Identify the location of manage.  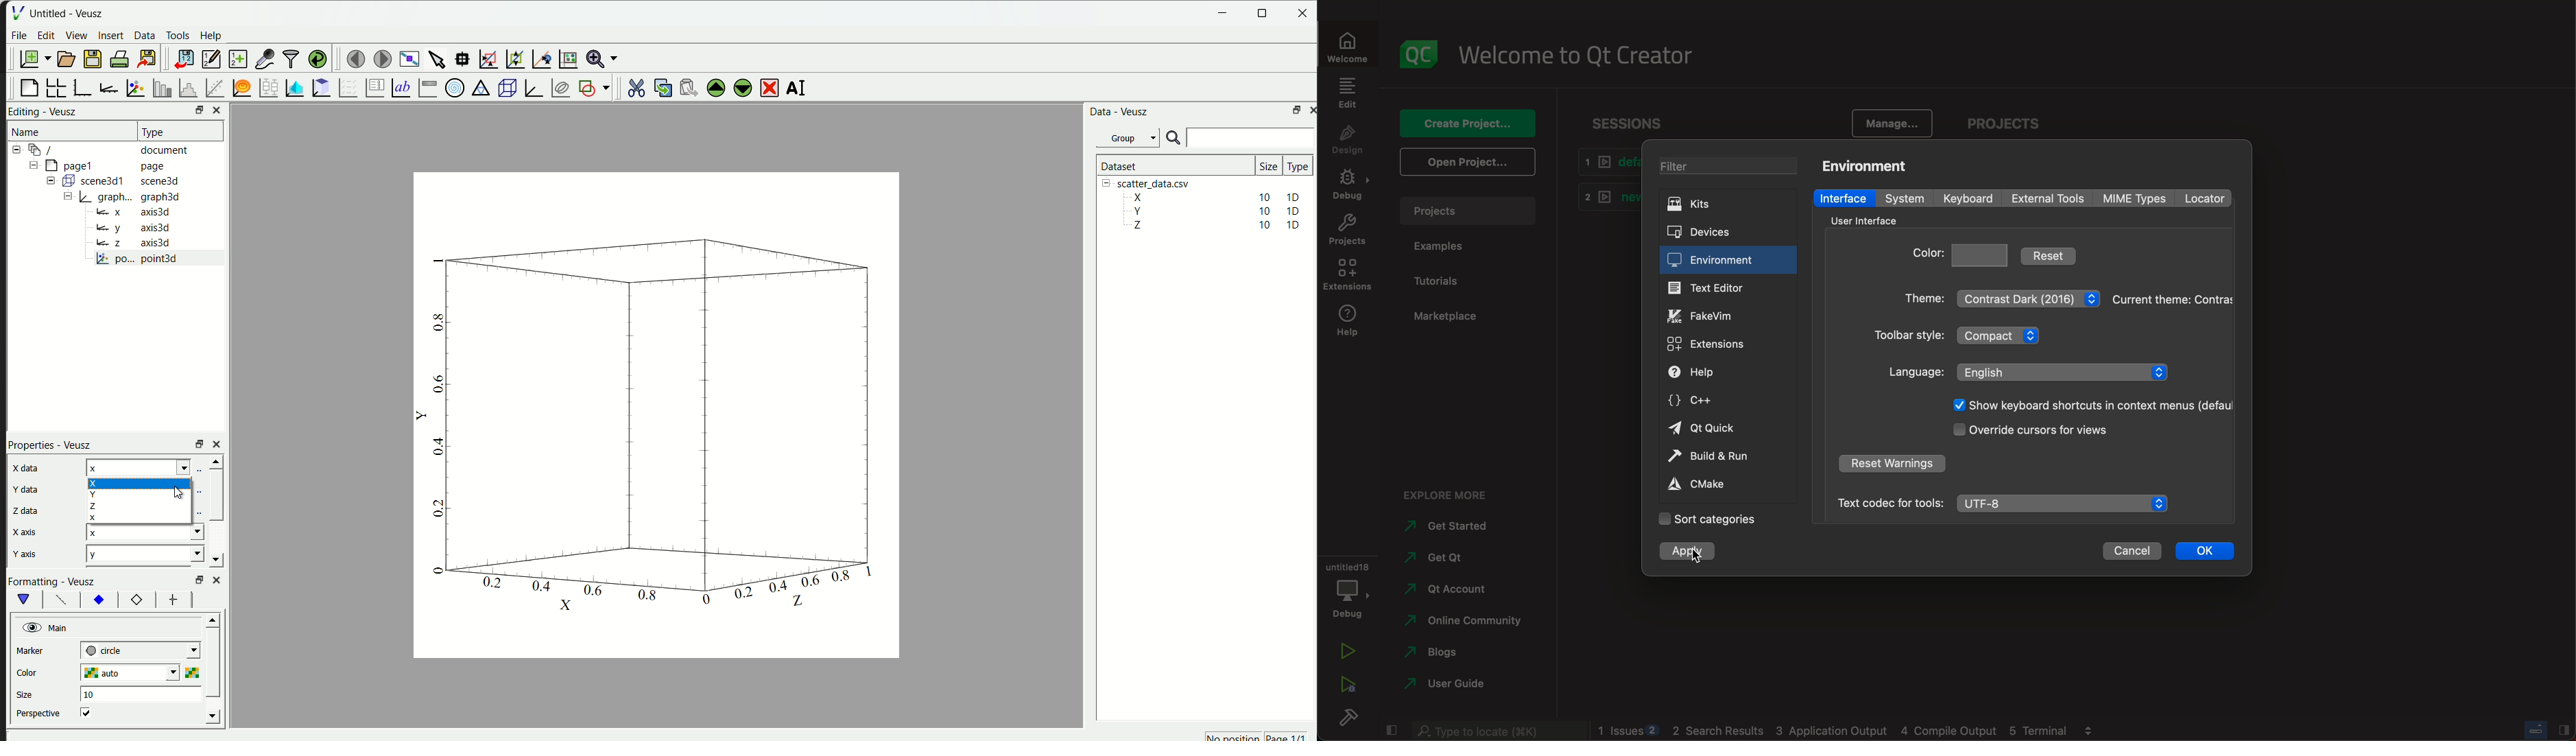
(1888, 122).